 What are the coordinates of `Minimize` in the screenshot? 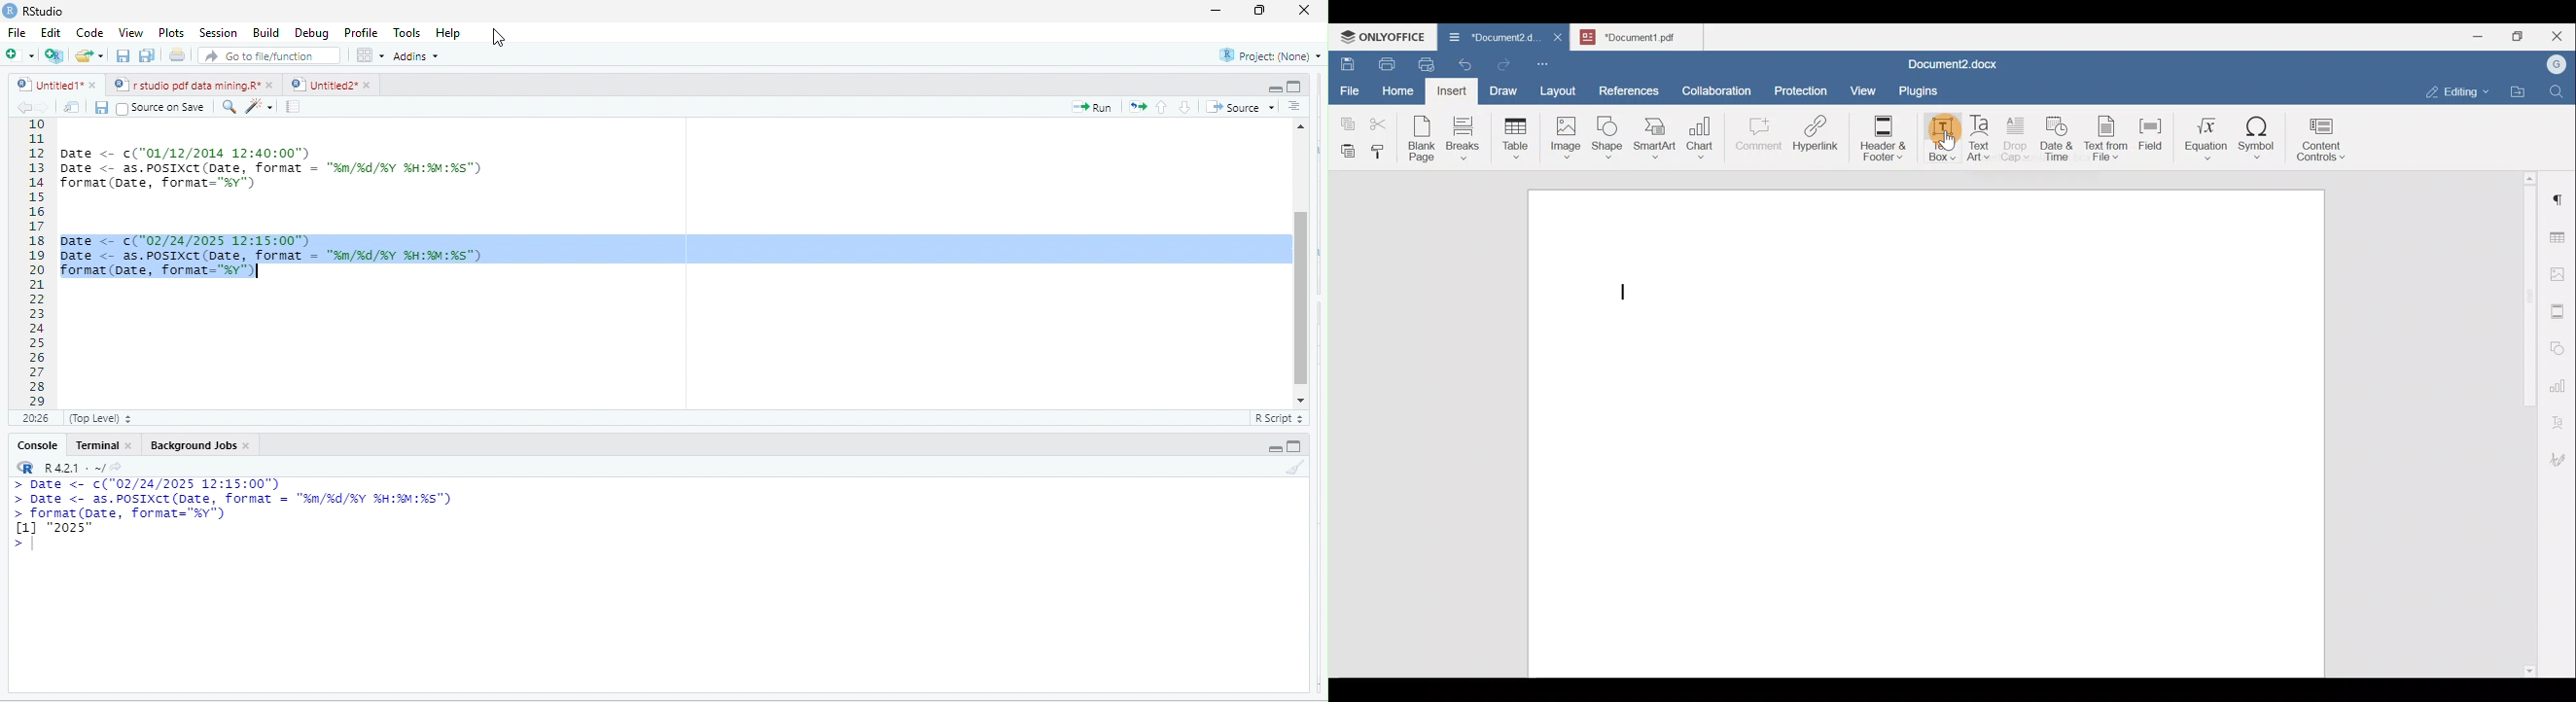 It's located at (2478, 35).